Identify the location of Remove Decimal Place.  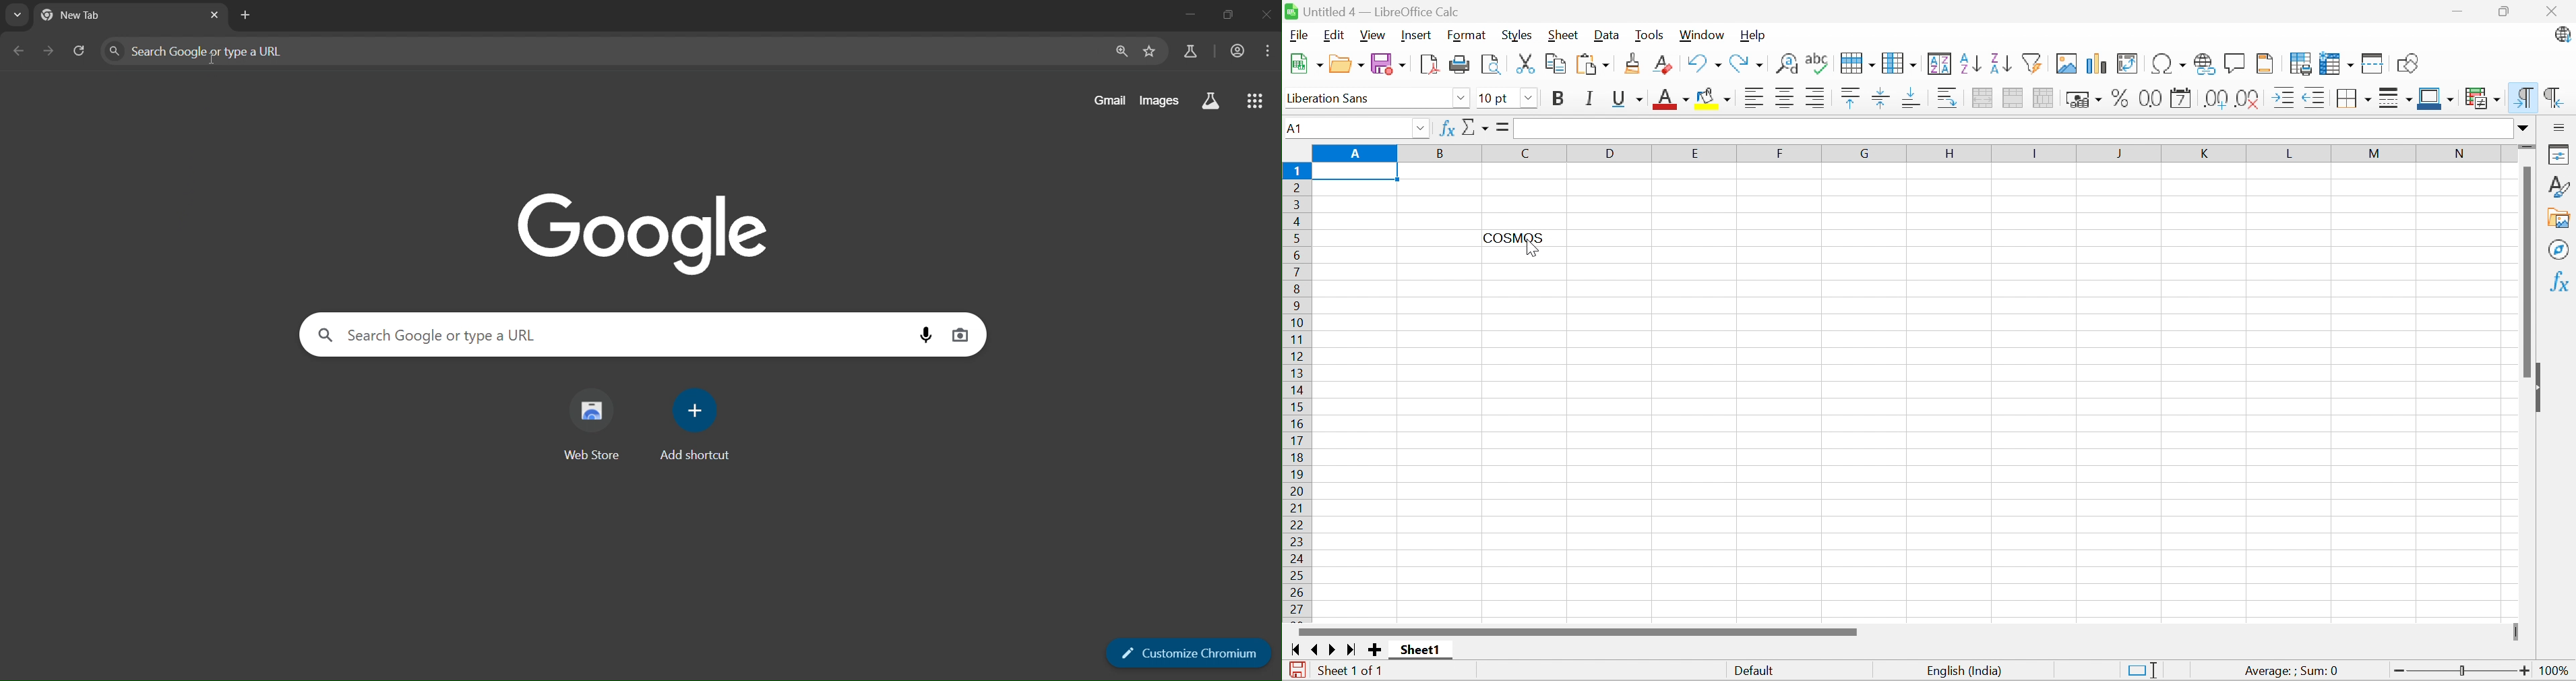
(2248, 98).